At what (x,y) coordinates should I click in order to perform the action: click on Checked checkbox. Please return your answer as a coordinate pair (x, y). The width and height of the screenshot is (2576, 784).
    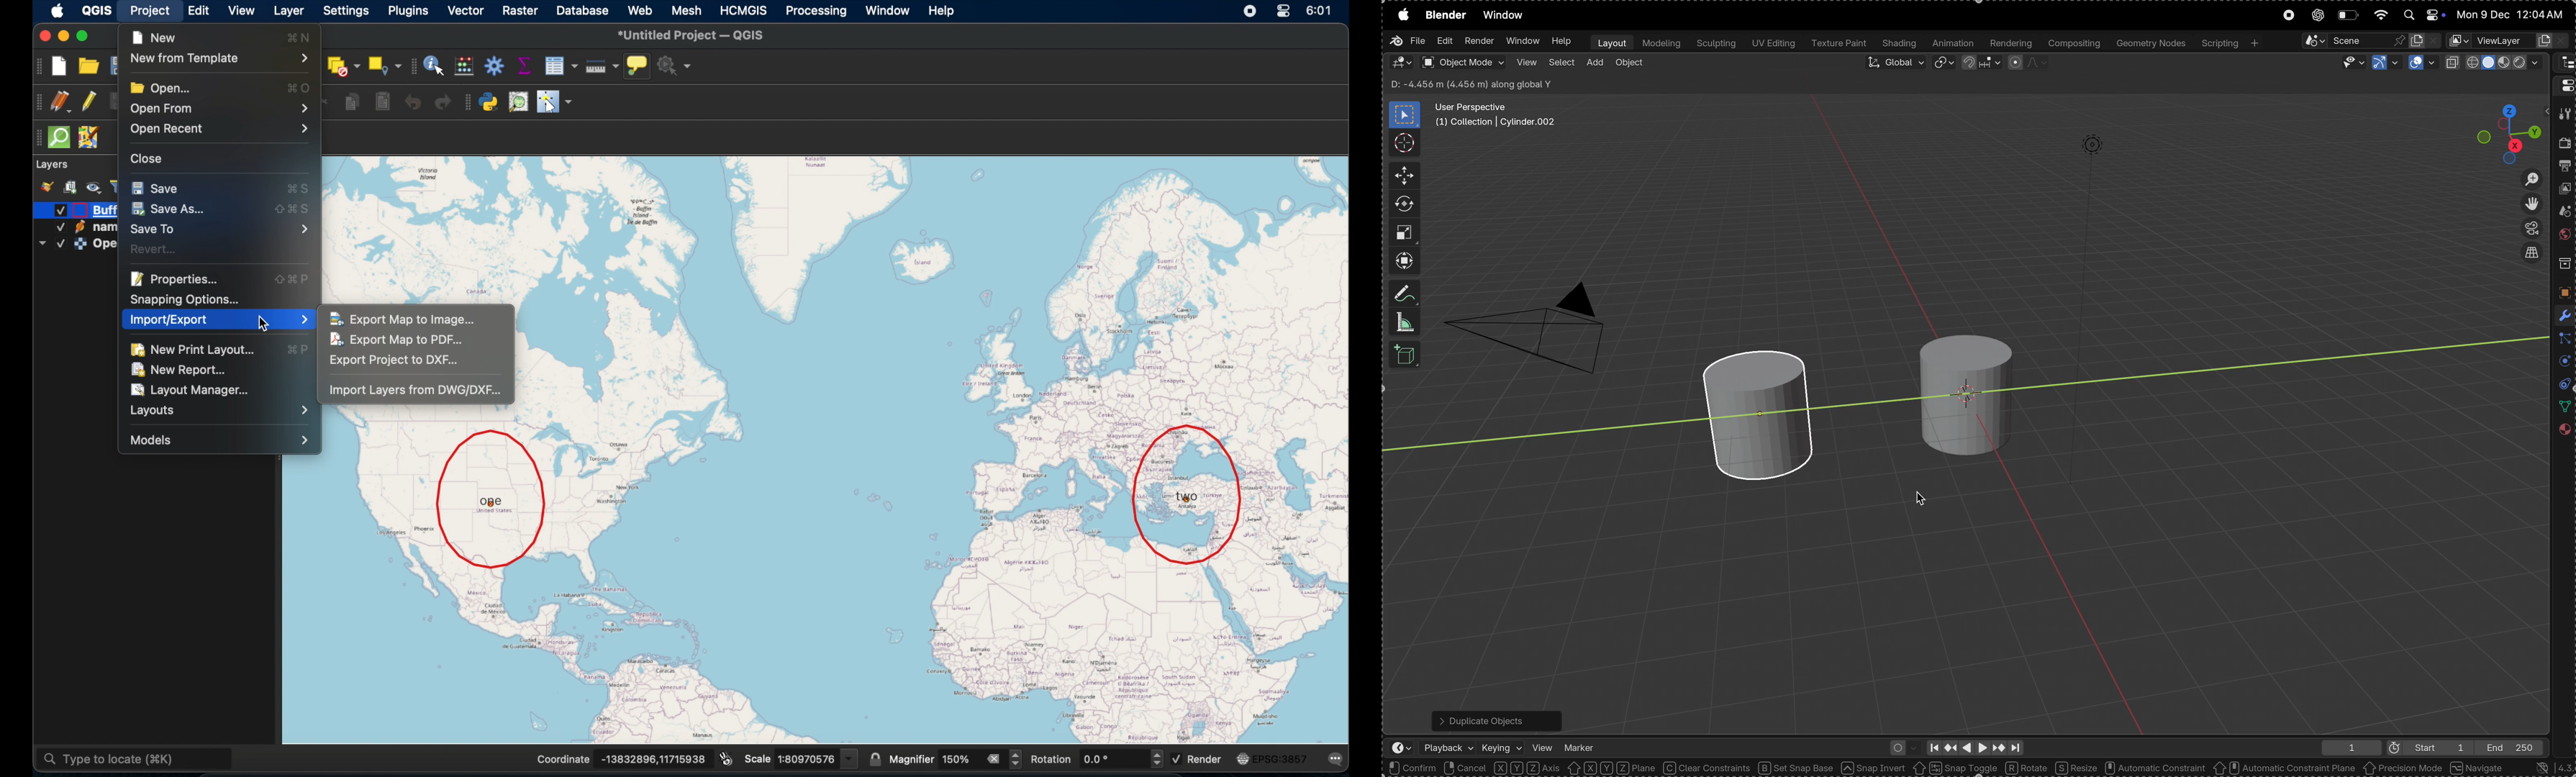
    Looking at the image, I should click on (58, 228).